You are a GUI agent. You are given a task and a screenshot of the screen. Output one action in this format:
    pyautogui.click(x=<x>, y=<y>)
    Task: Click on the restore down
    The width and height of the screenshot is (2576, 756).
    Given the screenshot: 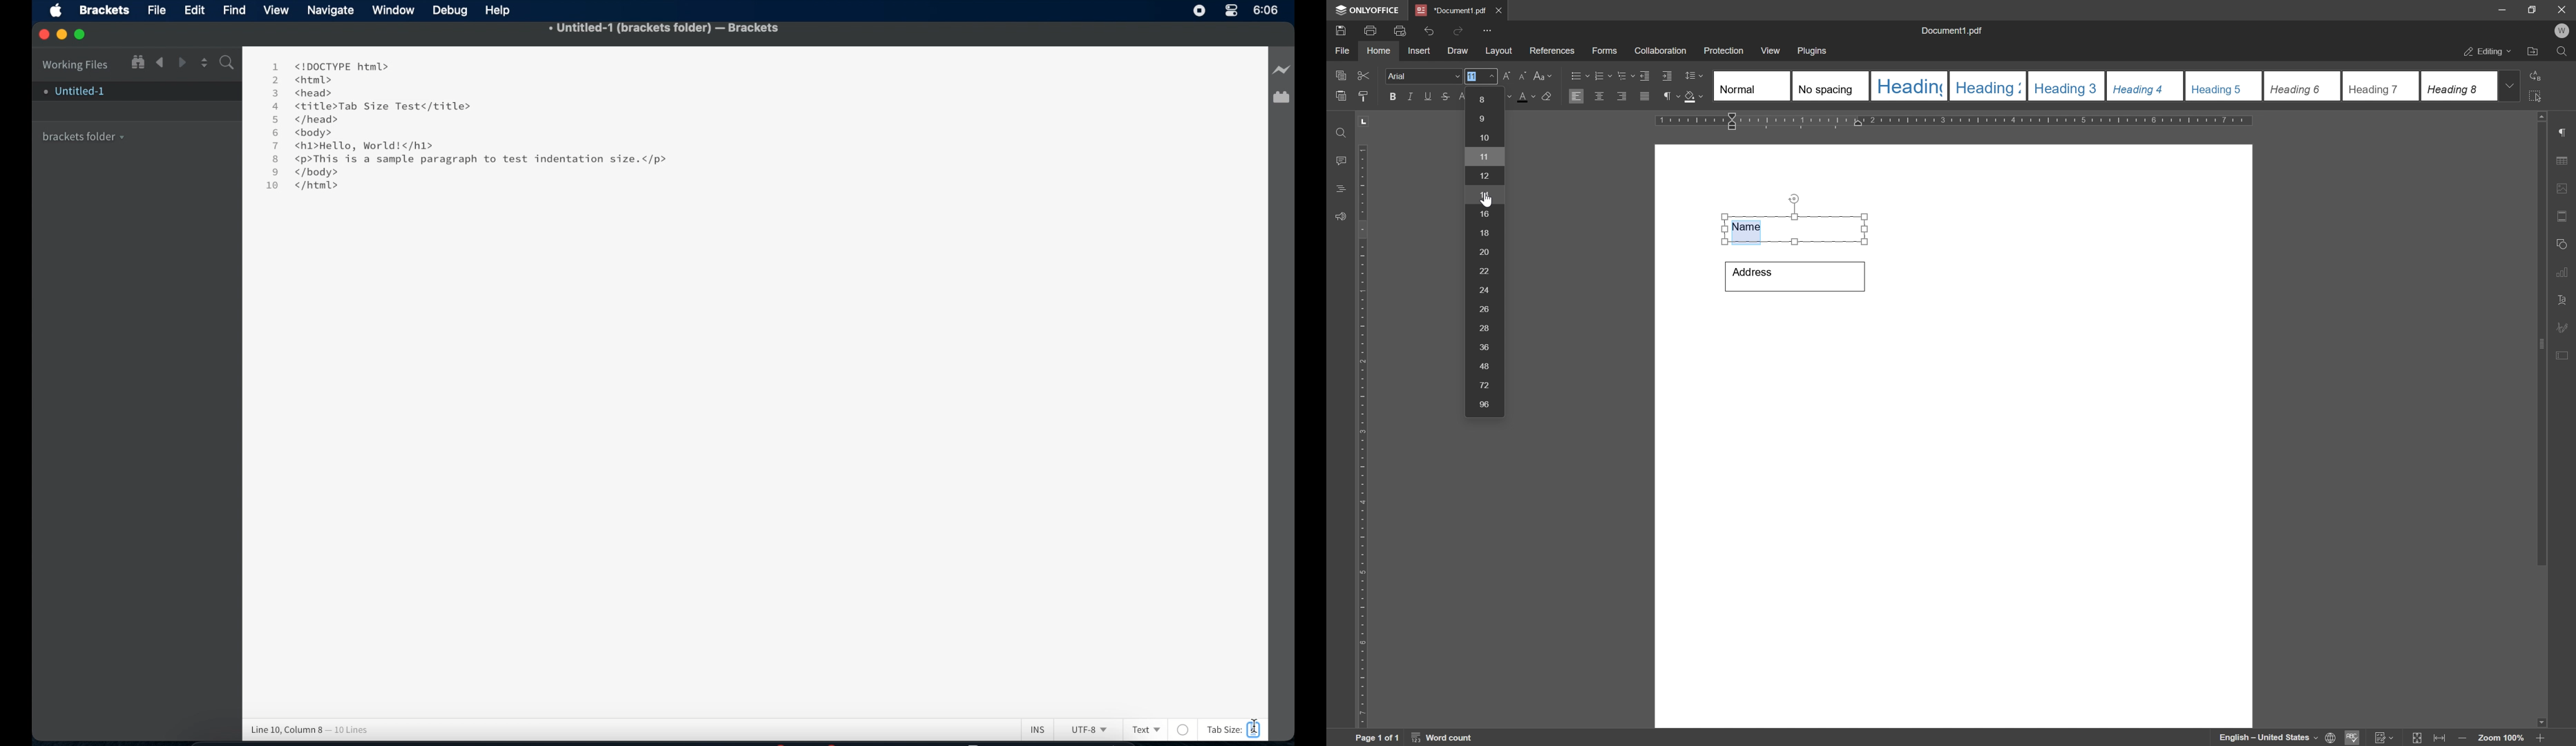 What is the action you would take?
    pyautogui.click(x=2528, y=9)
    